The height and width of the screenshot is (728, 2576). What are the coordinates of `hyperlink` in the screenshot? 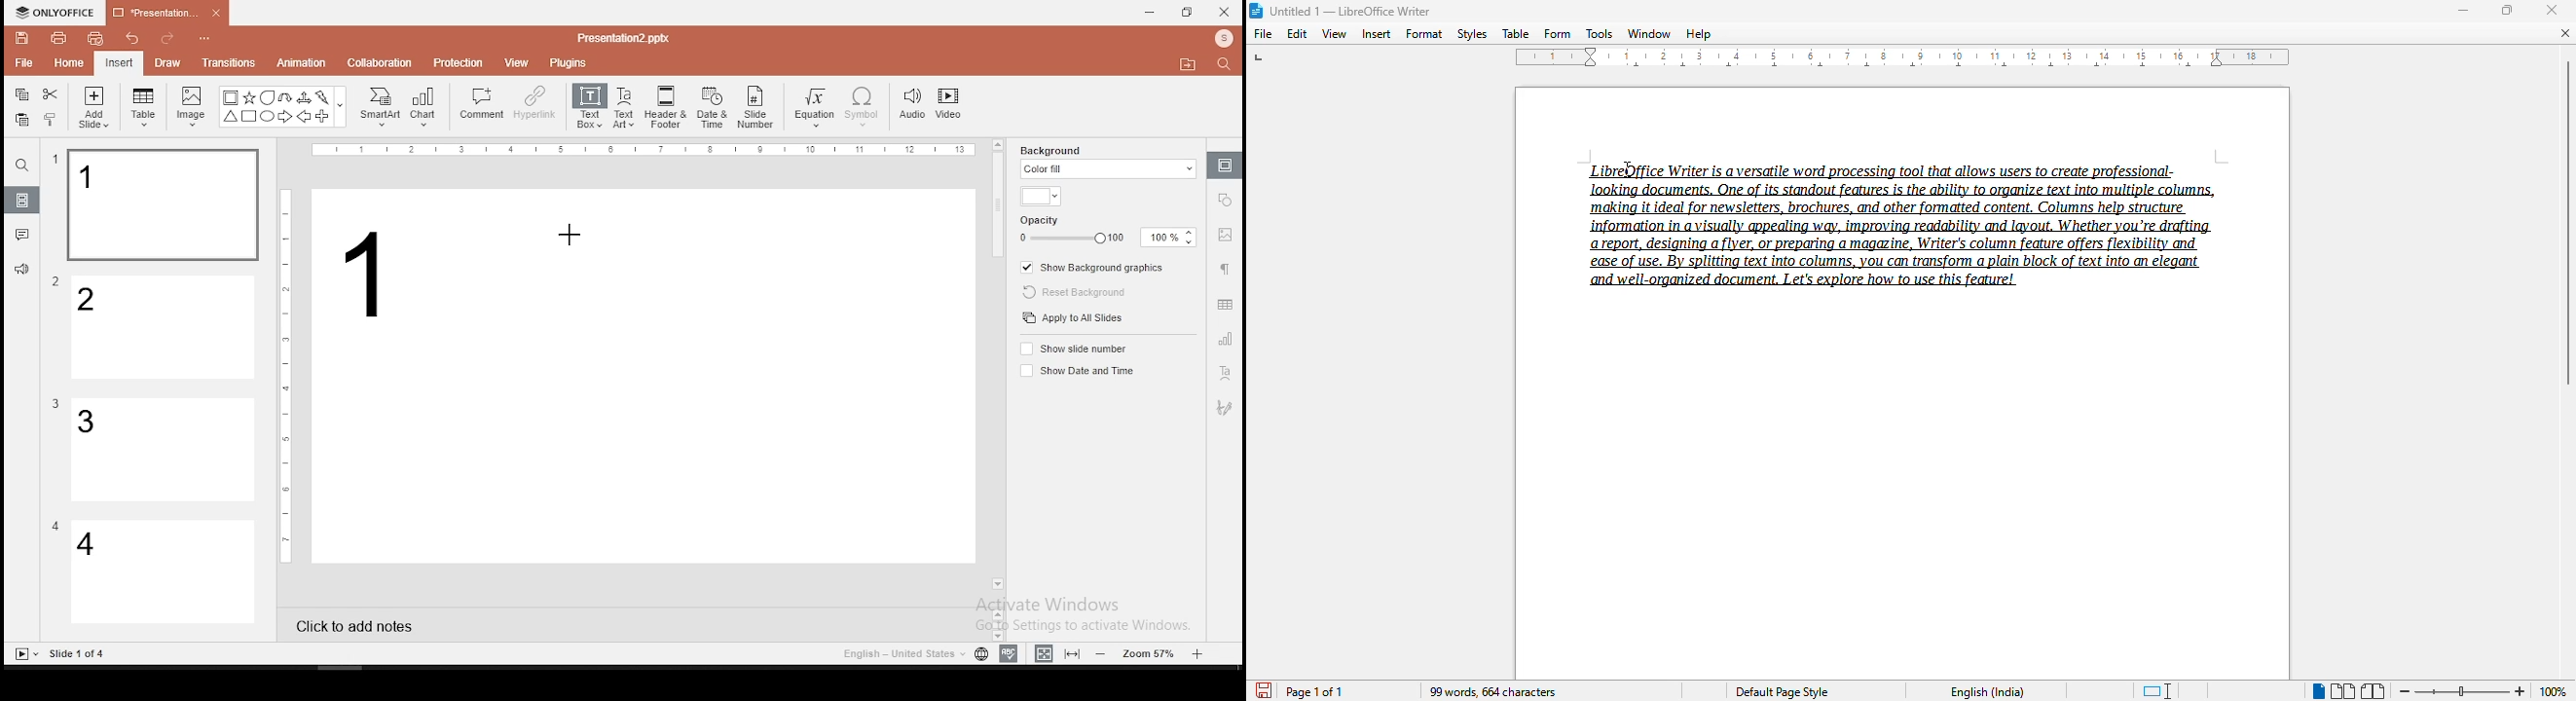 It's located at (534, 102).